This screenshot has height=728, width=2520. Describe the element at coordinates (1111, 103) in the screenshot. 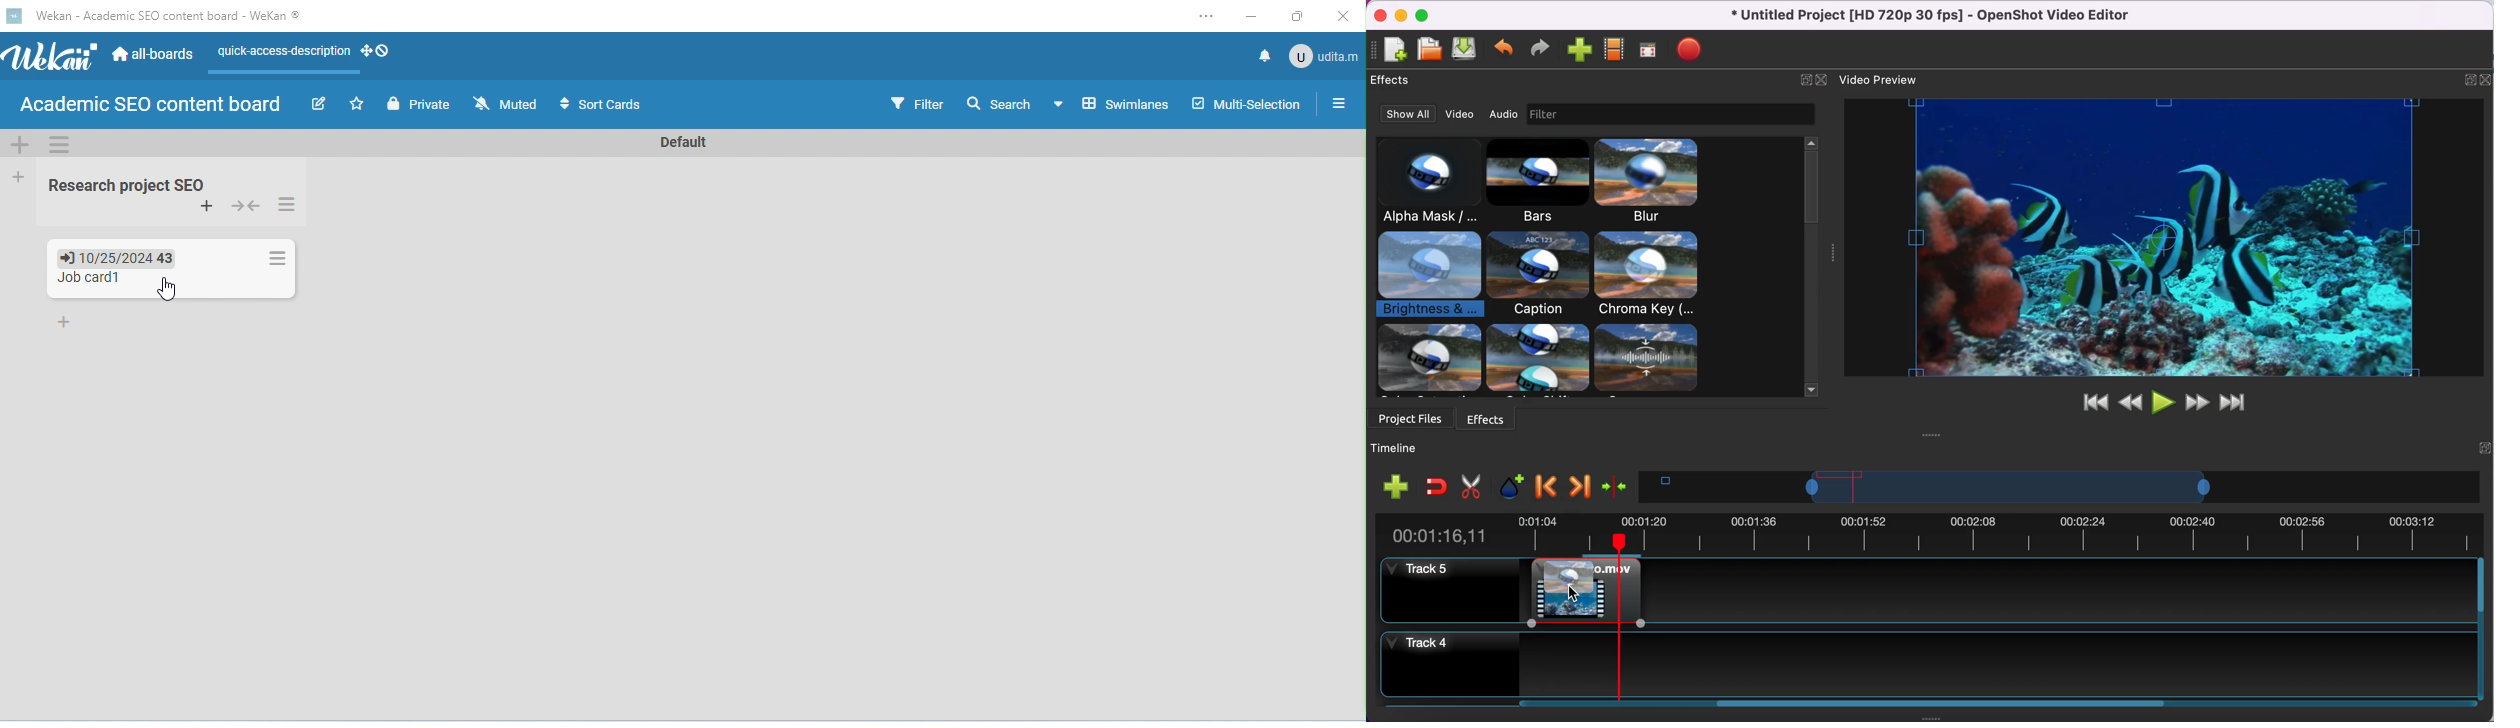

I see `select board view` at that location.